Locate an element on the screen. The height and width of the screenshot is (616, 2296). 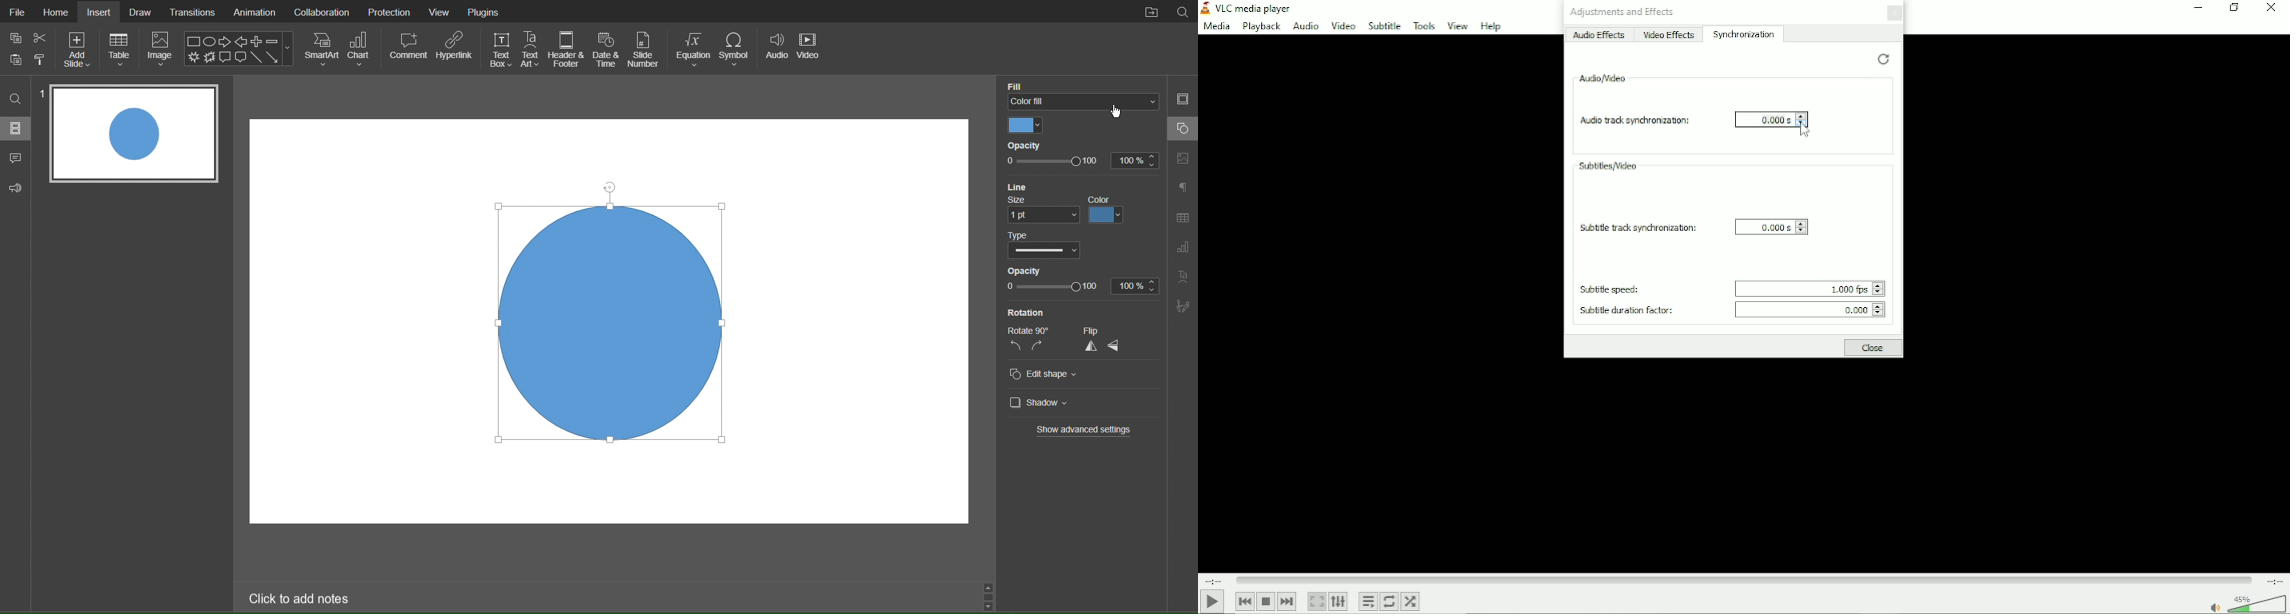
format painter is located at coordinates (44, 61).